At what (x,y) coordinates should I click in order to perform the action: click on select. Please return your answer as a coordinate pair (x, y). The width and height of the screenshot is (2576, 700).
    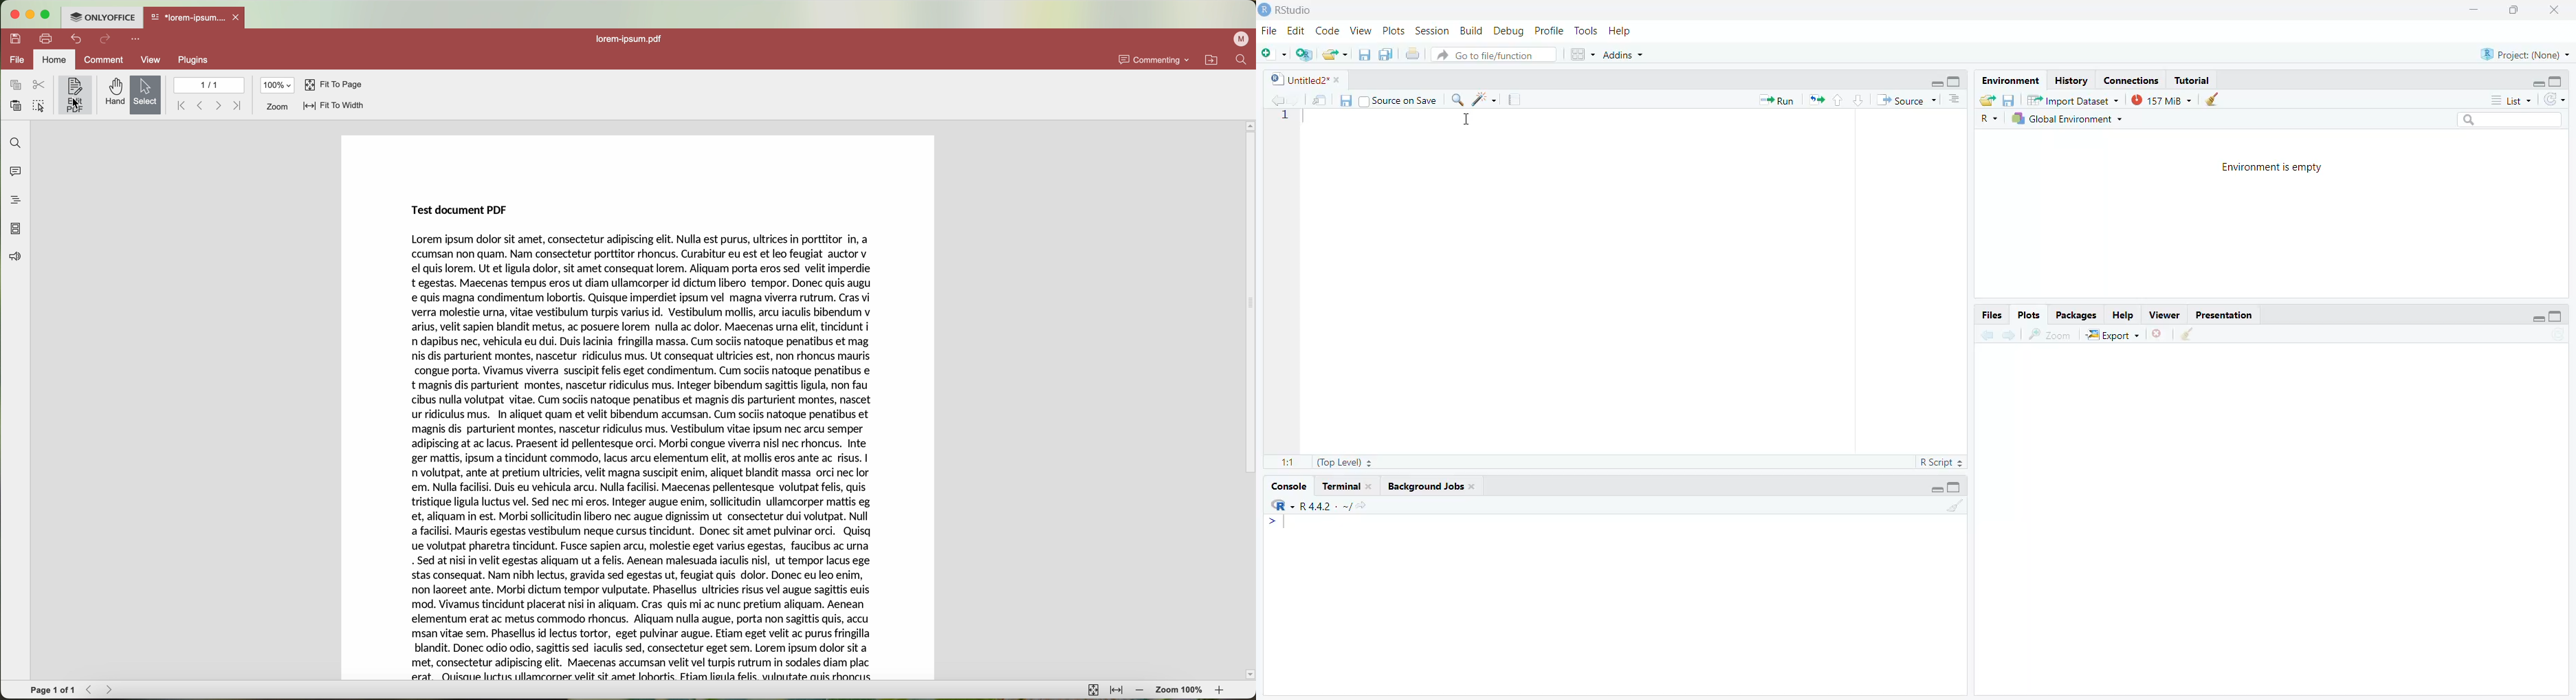
    Looking at the image, I should click on (144, 95).